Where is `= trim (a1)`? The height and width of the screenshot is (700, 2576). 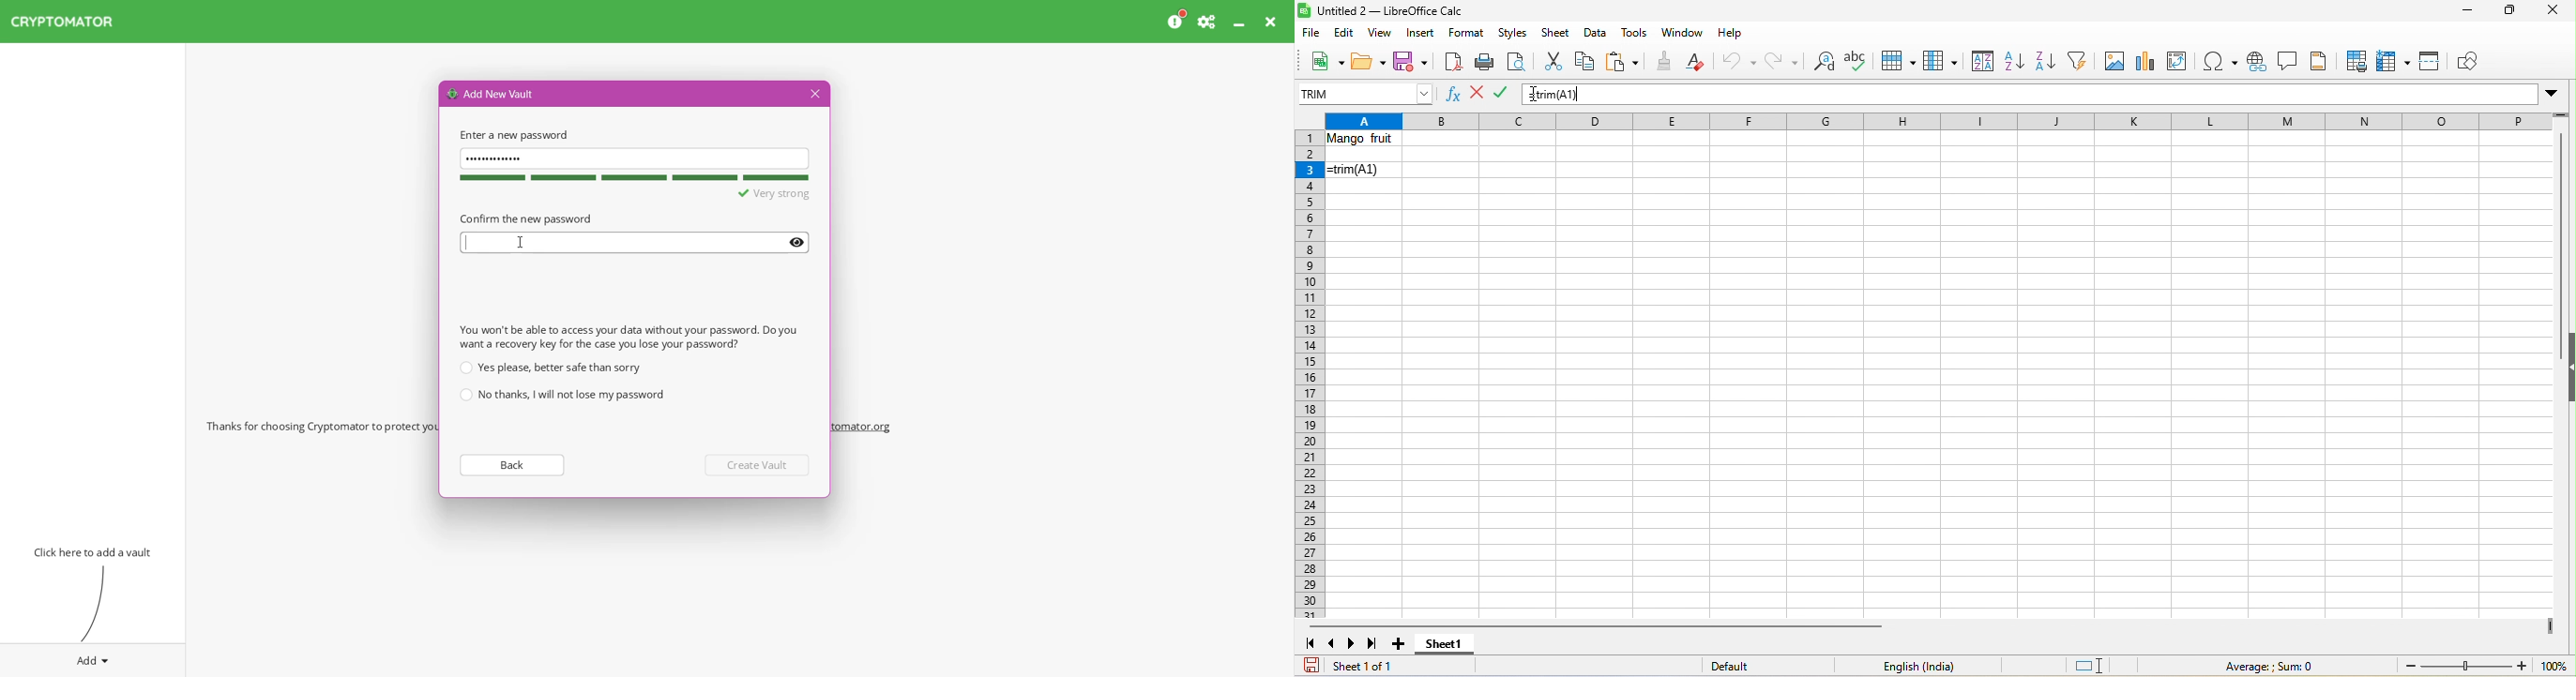
= trim (a1) is located at coordinates (1365, 173).